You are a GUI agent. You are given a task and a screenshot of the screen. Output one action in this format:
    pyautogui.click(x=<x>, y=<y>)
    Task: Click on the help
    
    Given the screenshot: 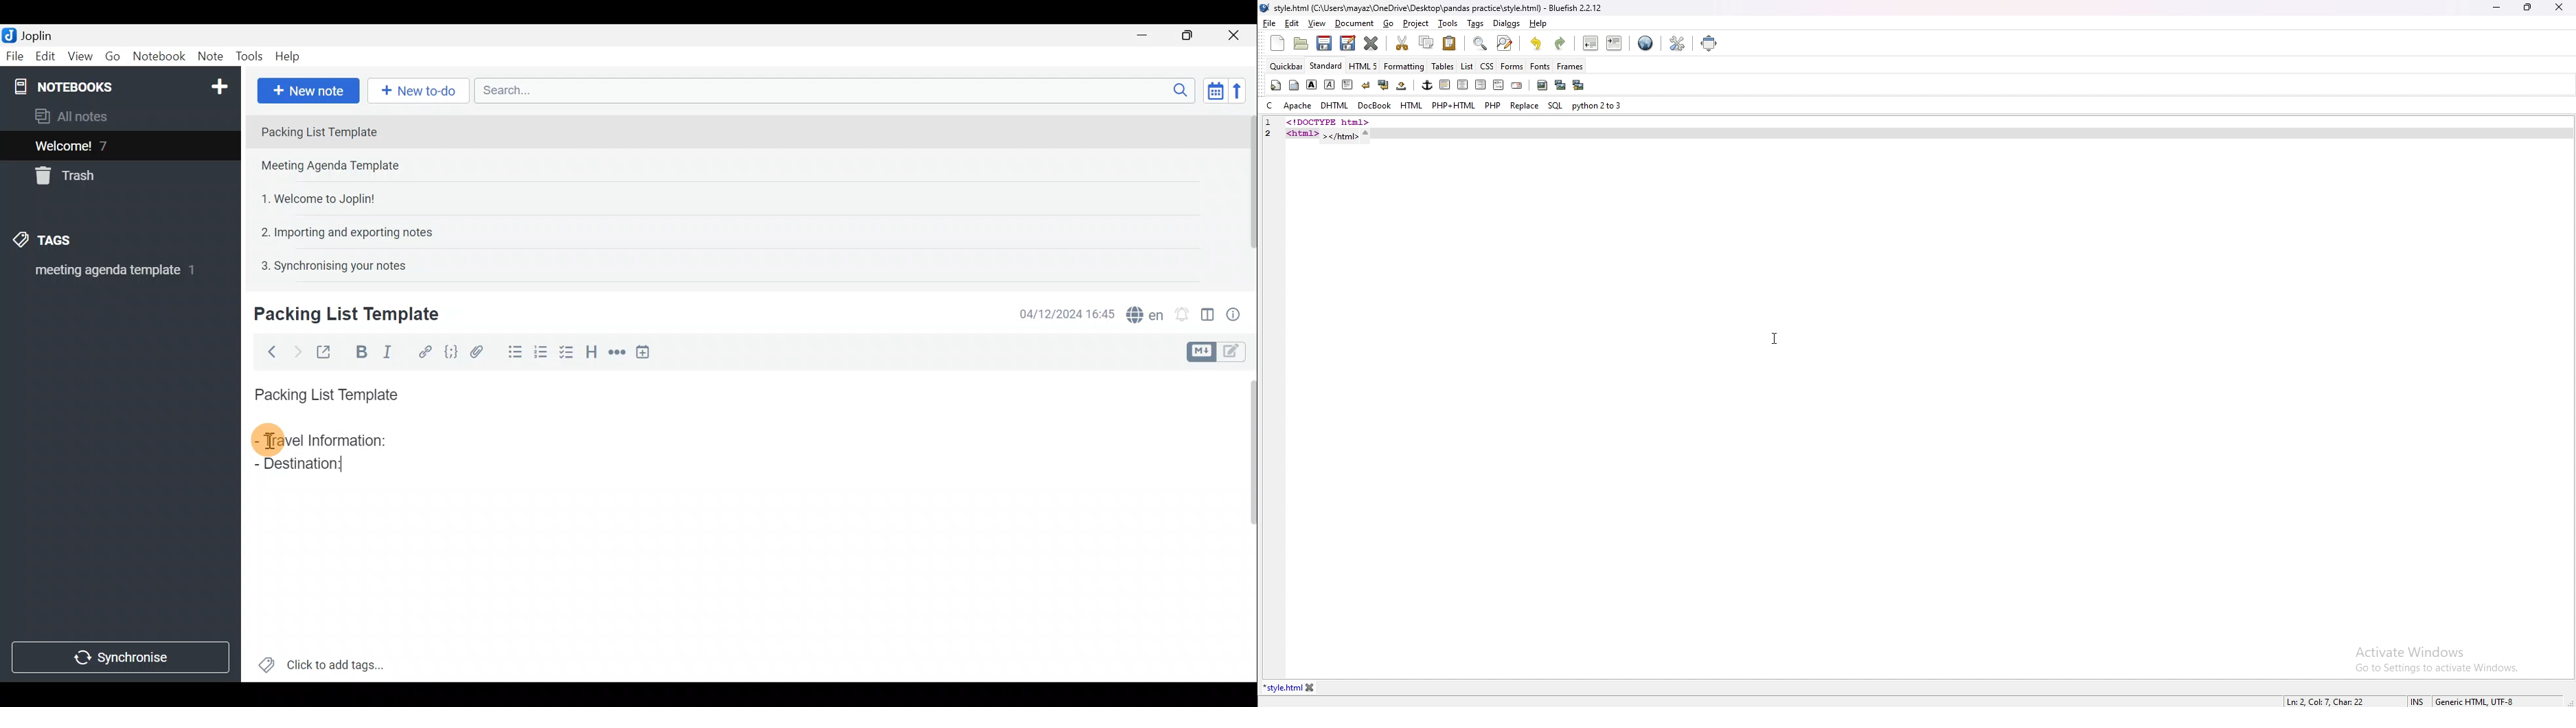 What is the action you would take?
    pyautogui.click(x=1537, y=23)
    